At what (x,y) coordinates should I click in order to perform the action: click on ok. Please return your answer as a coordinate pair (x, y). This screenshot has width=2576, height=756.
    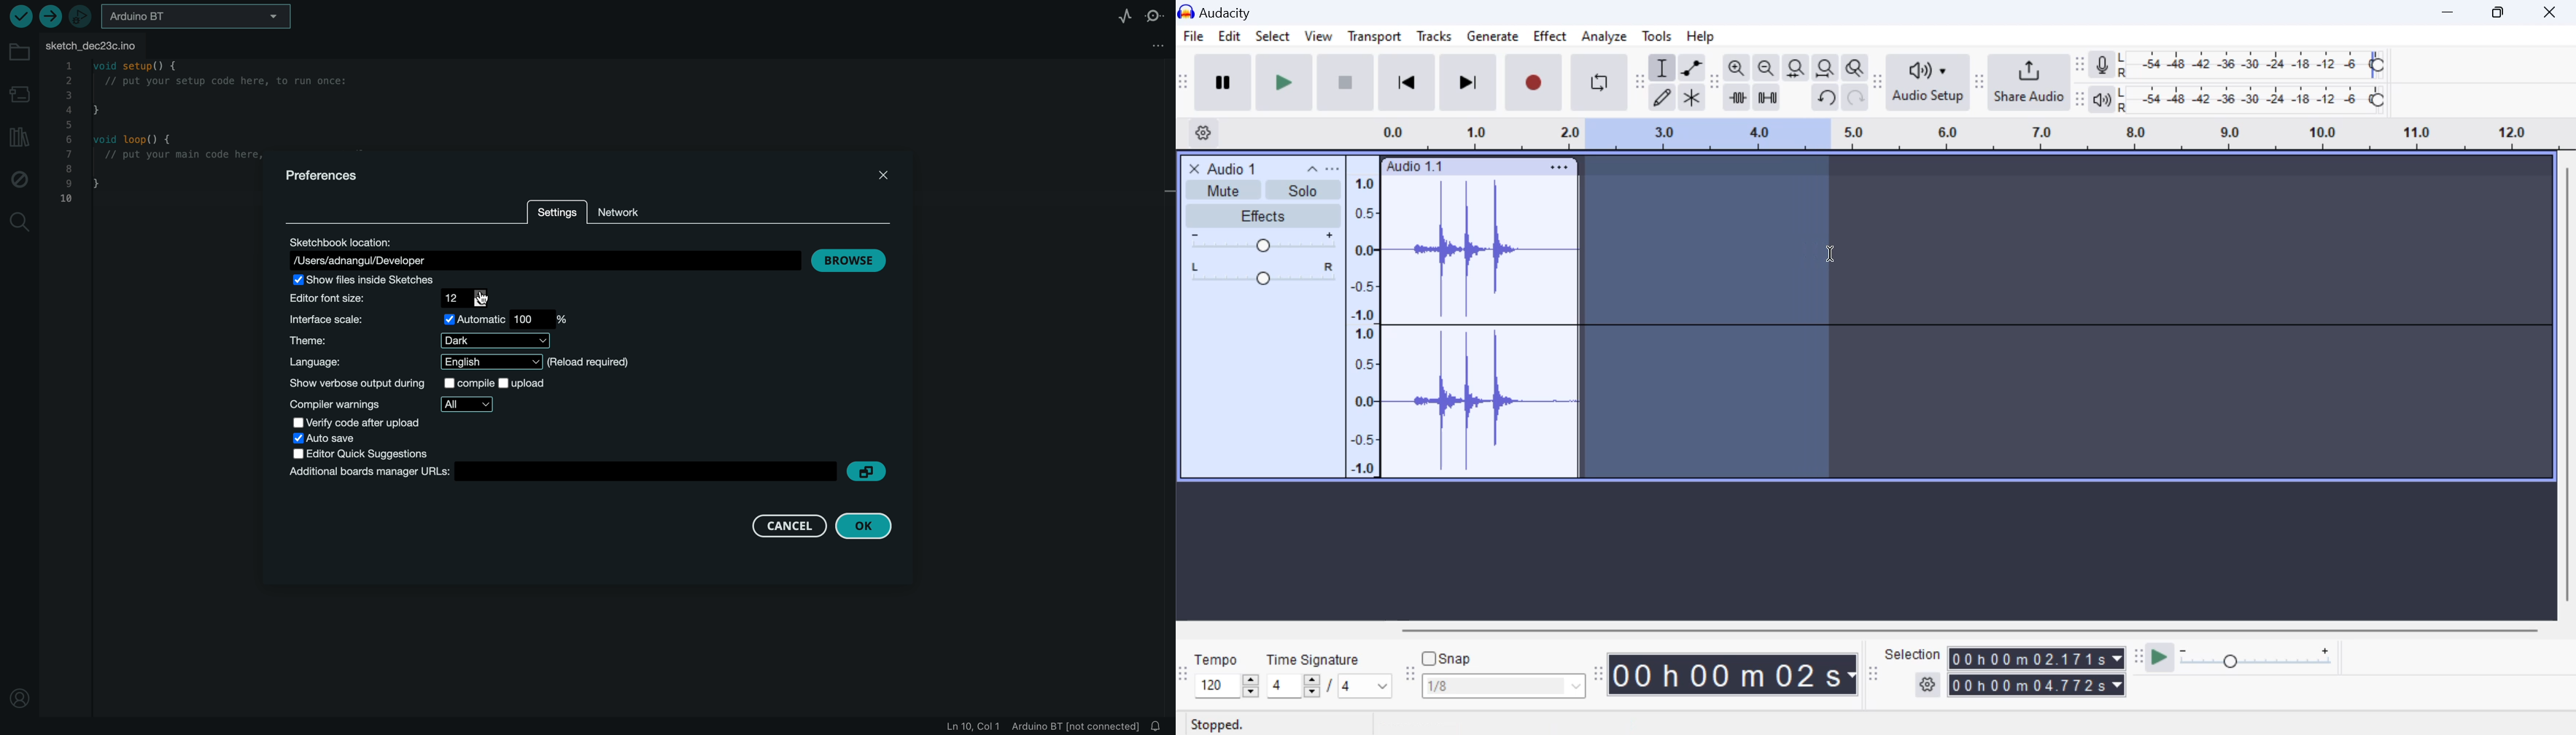
    Looking at the image, I should click on (867, 526).